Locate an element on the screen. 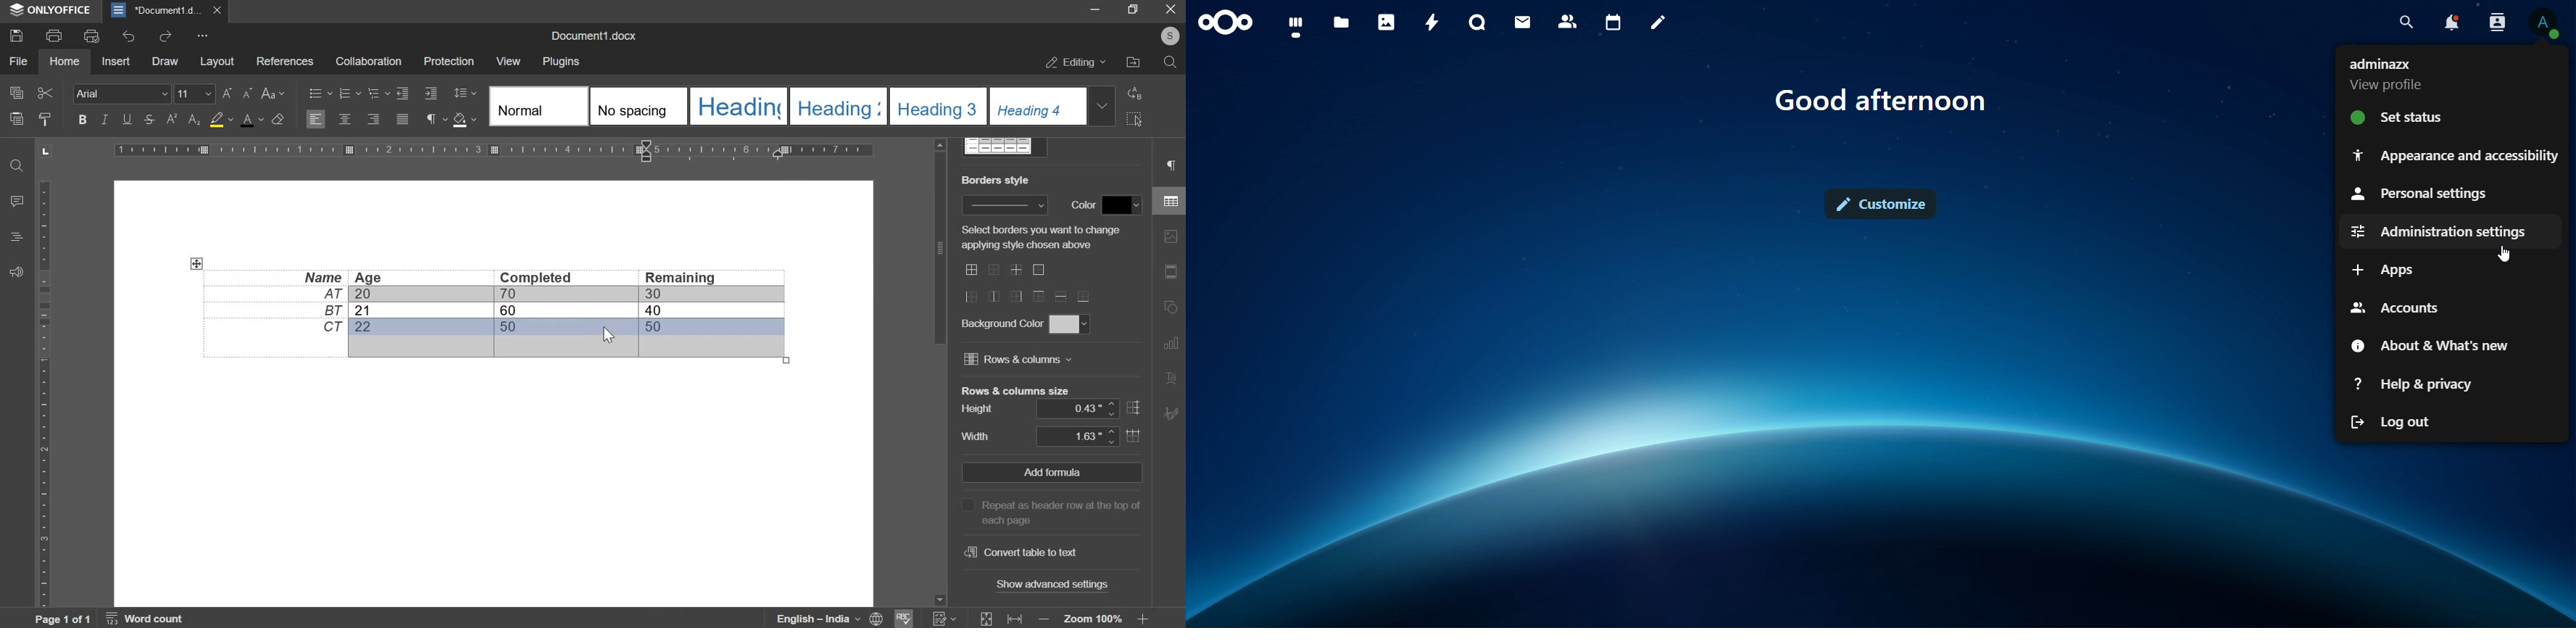  search contacts is located at coordinates (2497, 22).